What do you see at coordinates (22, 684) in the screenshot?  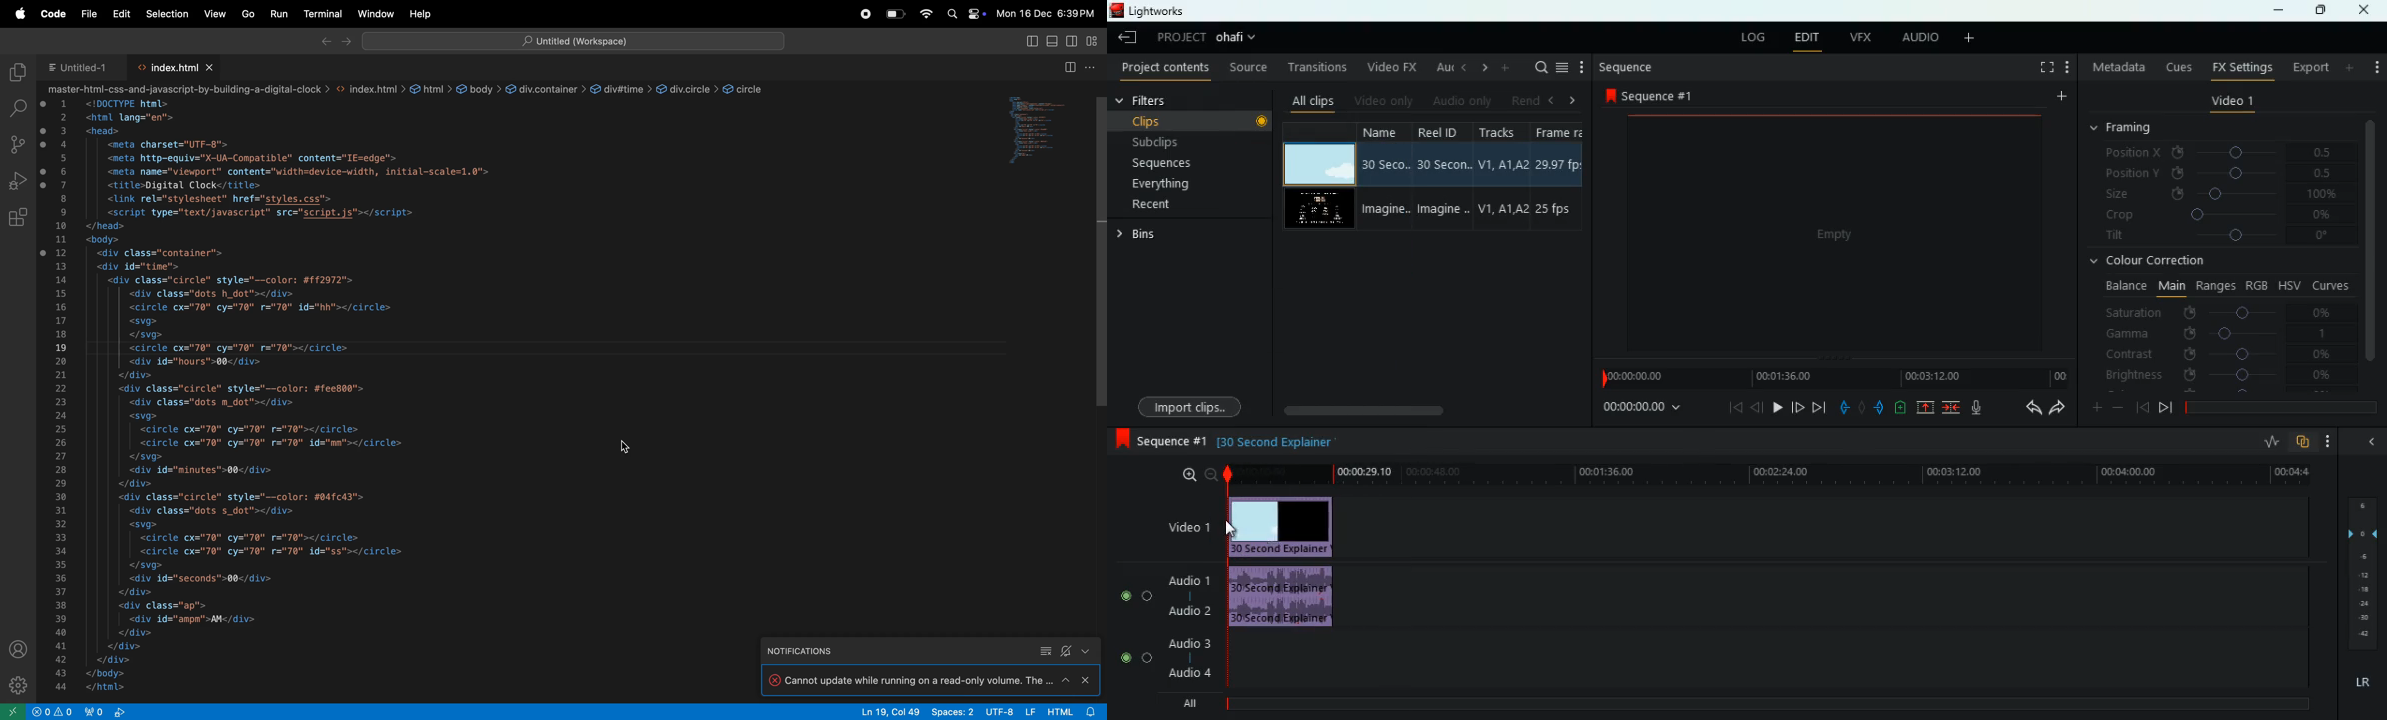 I see `extensions` at bounding box center [22, 684].